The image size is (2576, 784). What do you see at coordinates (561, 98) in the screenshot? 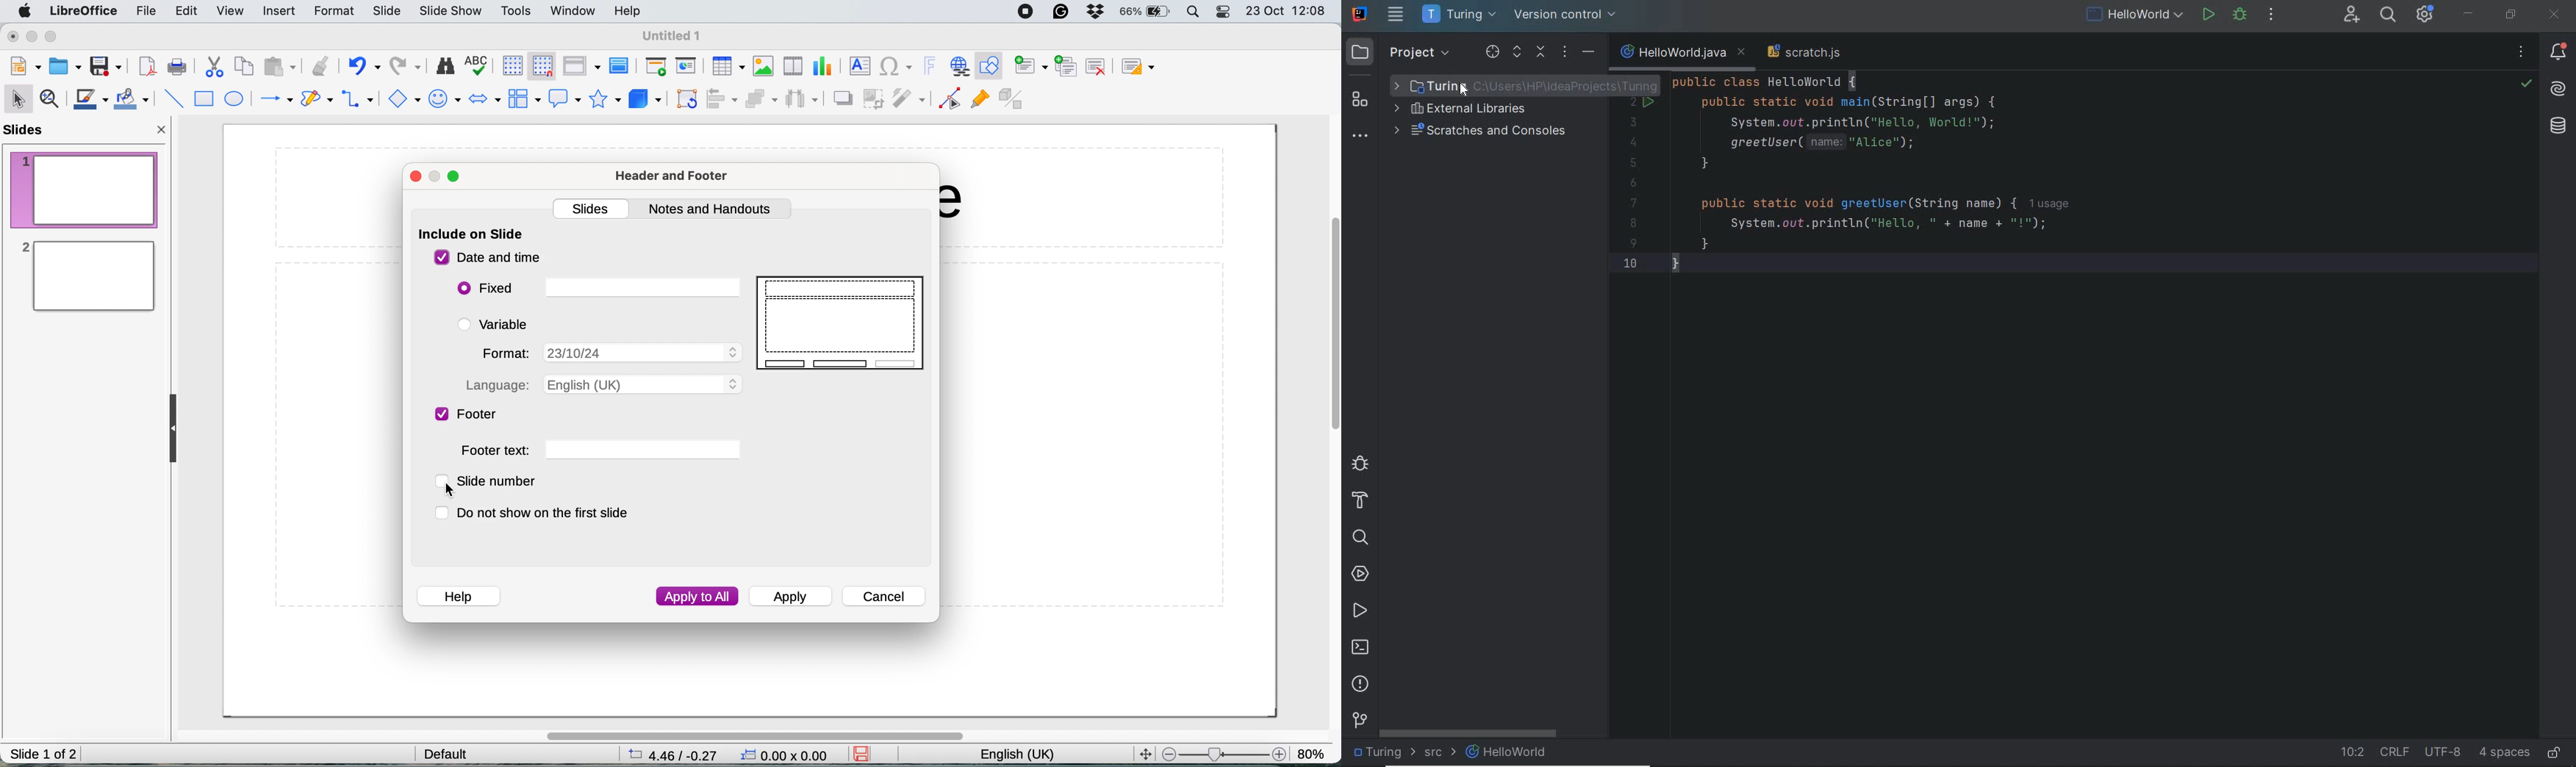
I see `callout shapes` at bounding box center [561, 98].